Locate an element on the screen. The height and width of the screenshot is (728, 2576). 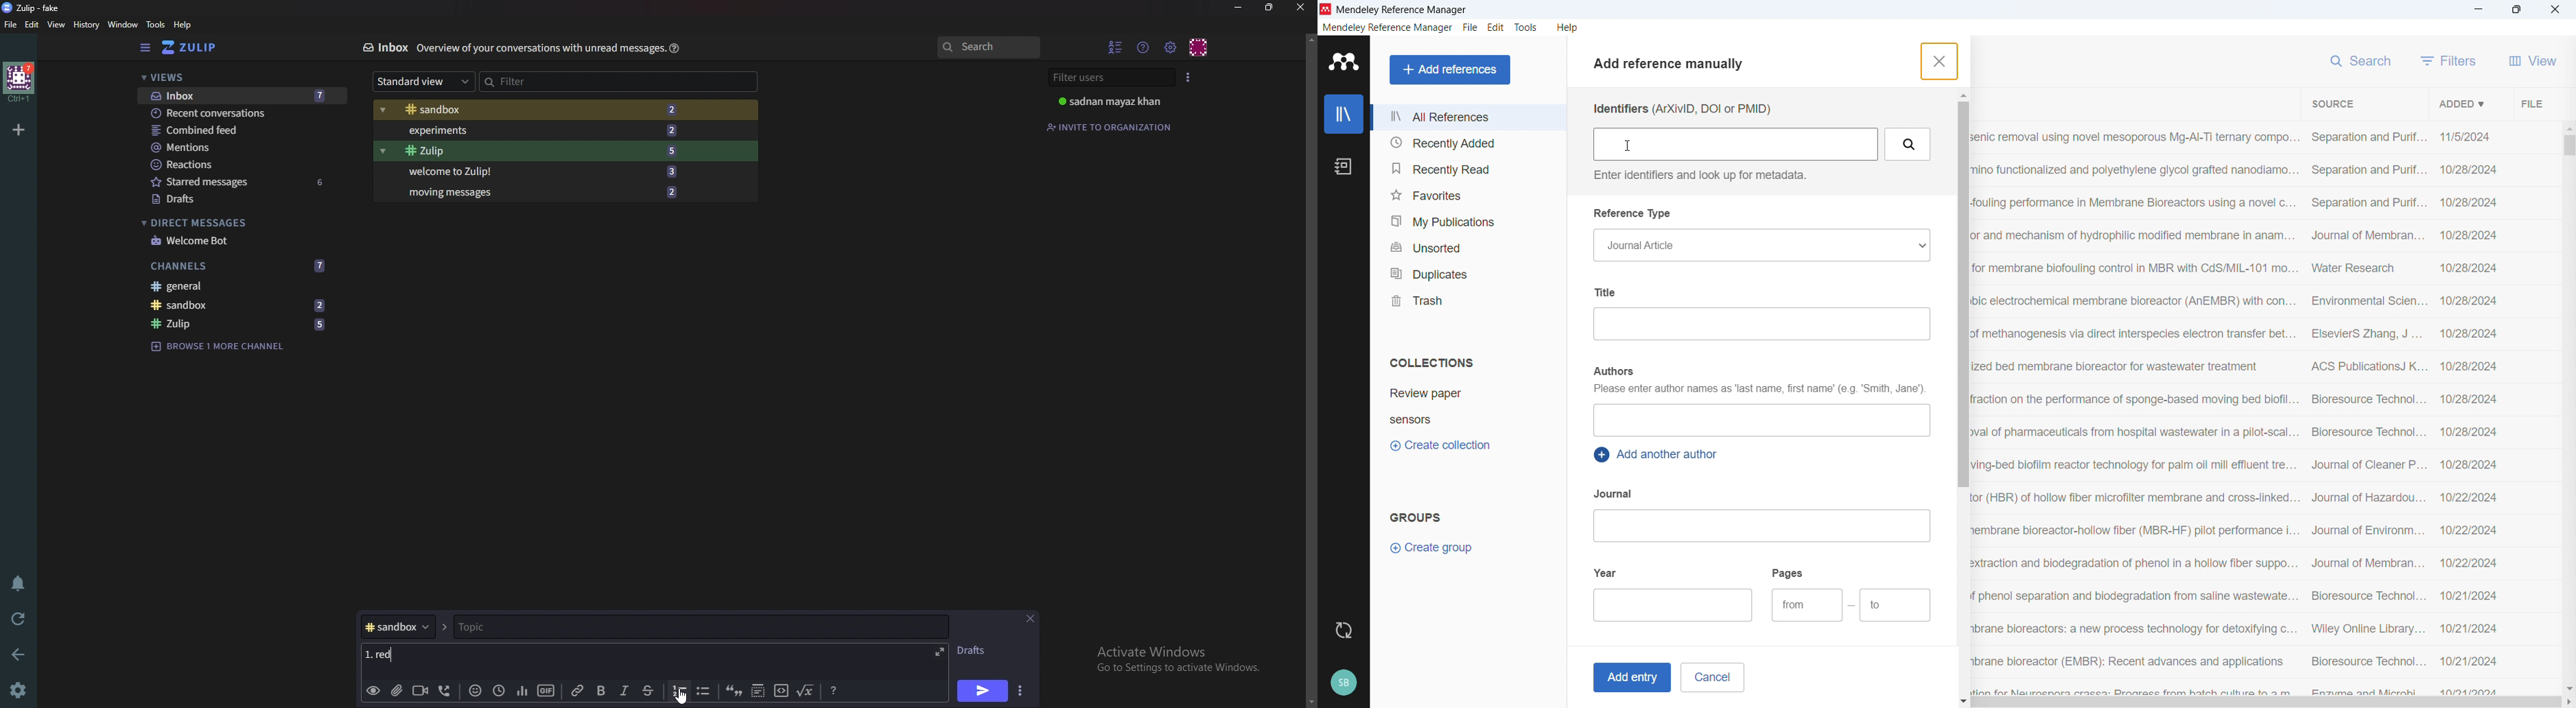
Enter identifiers and look up for metadata is located at coordinates (1698, 175).